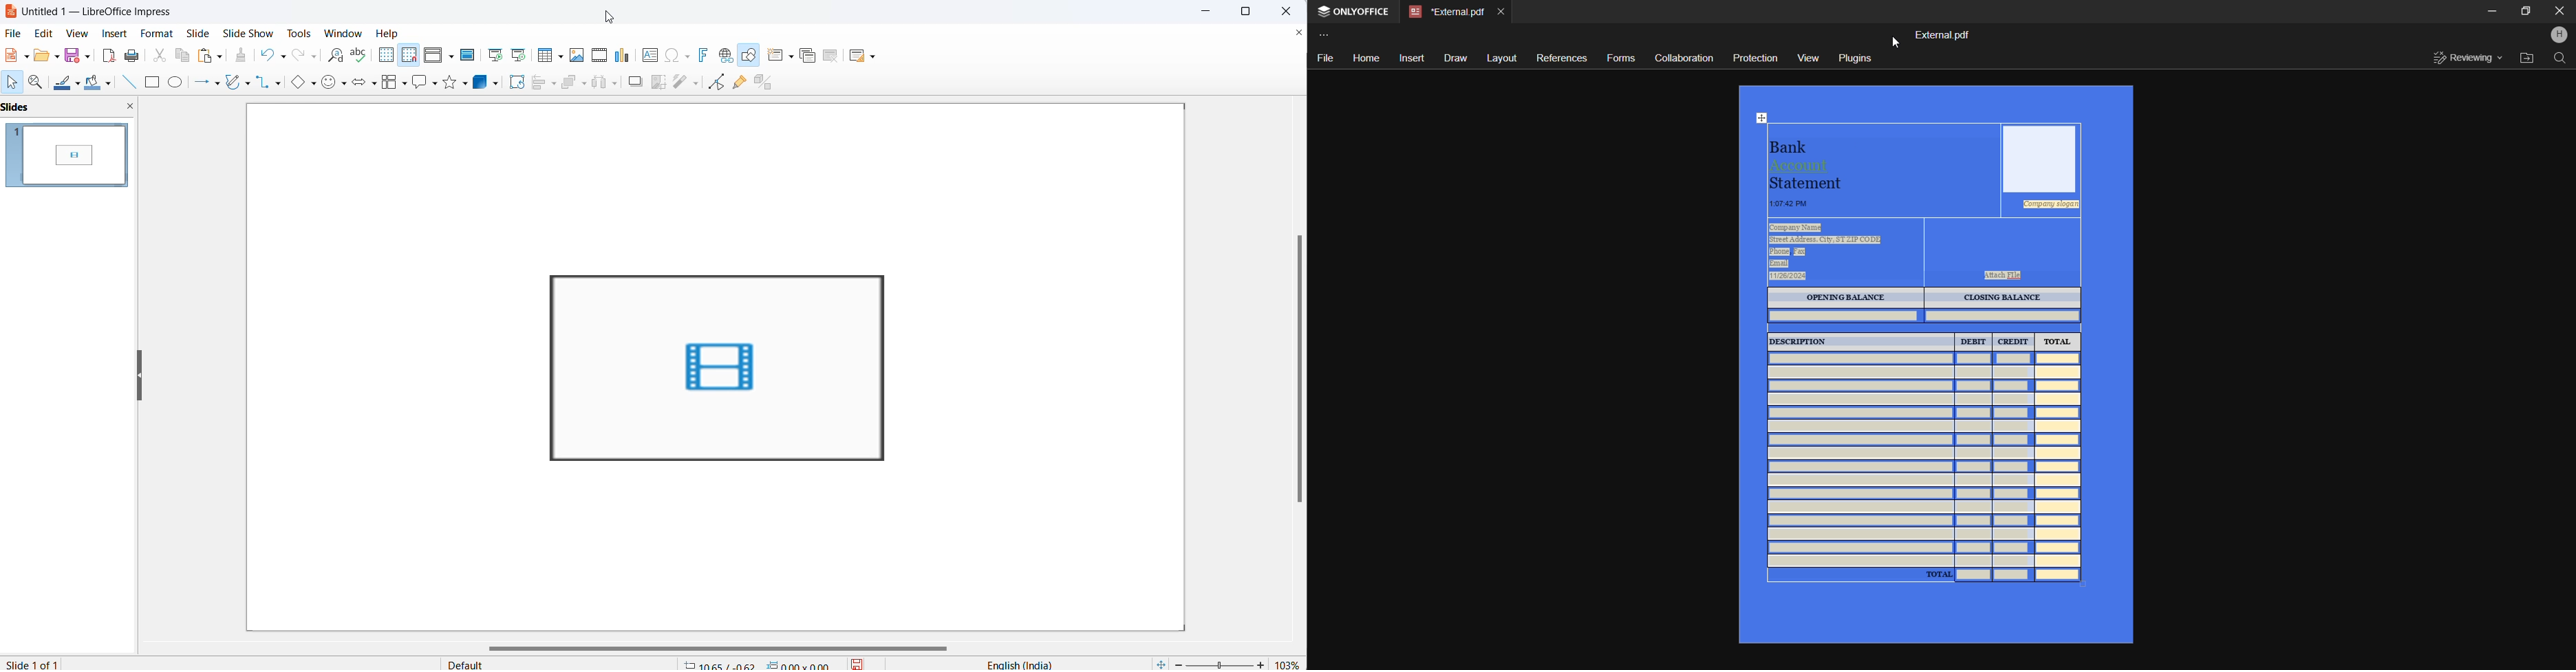 This screenshot has width=2576, height=672. I want to click on align options, so click(555, 85).